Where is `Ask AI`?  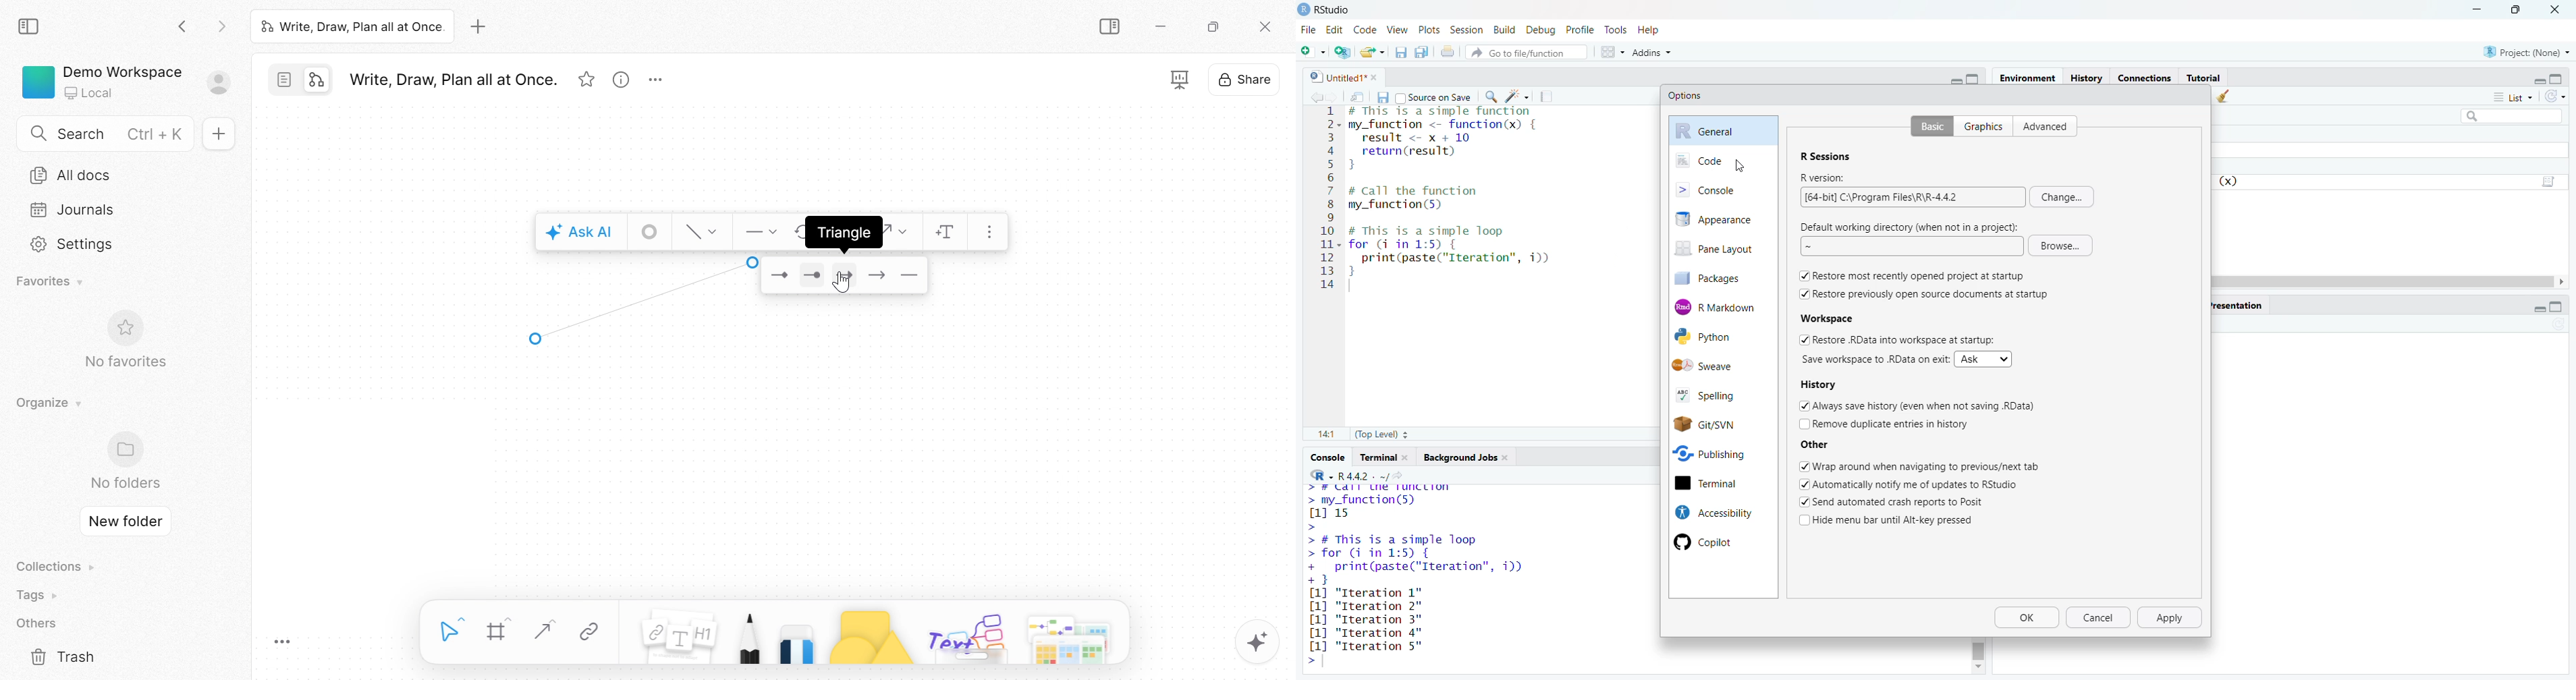 Ask AI is located at coordinates (579, 233).